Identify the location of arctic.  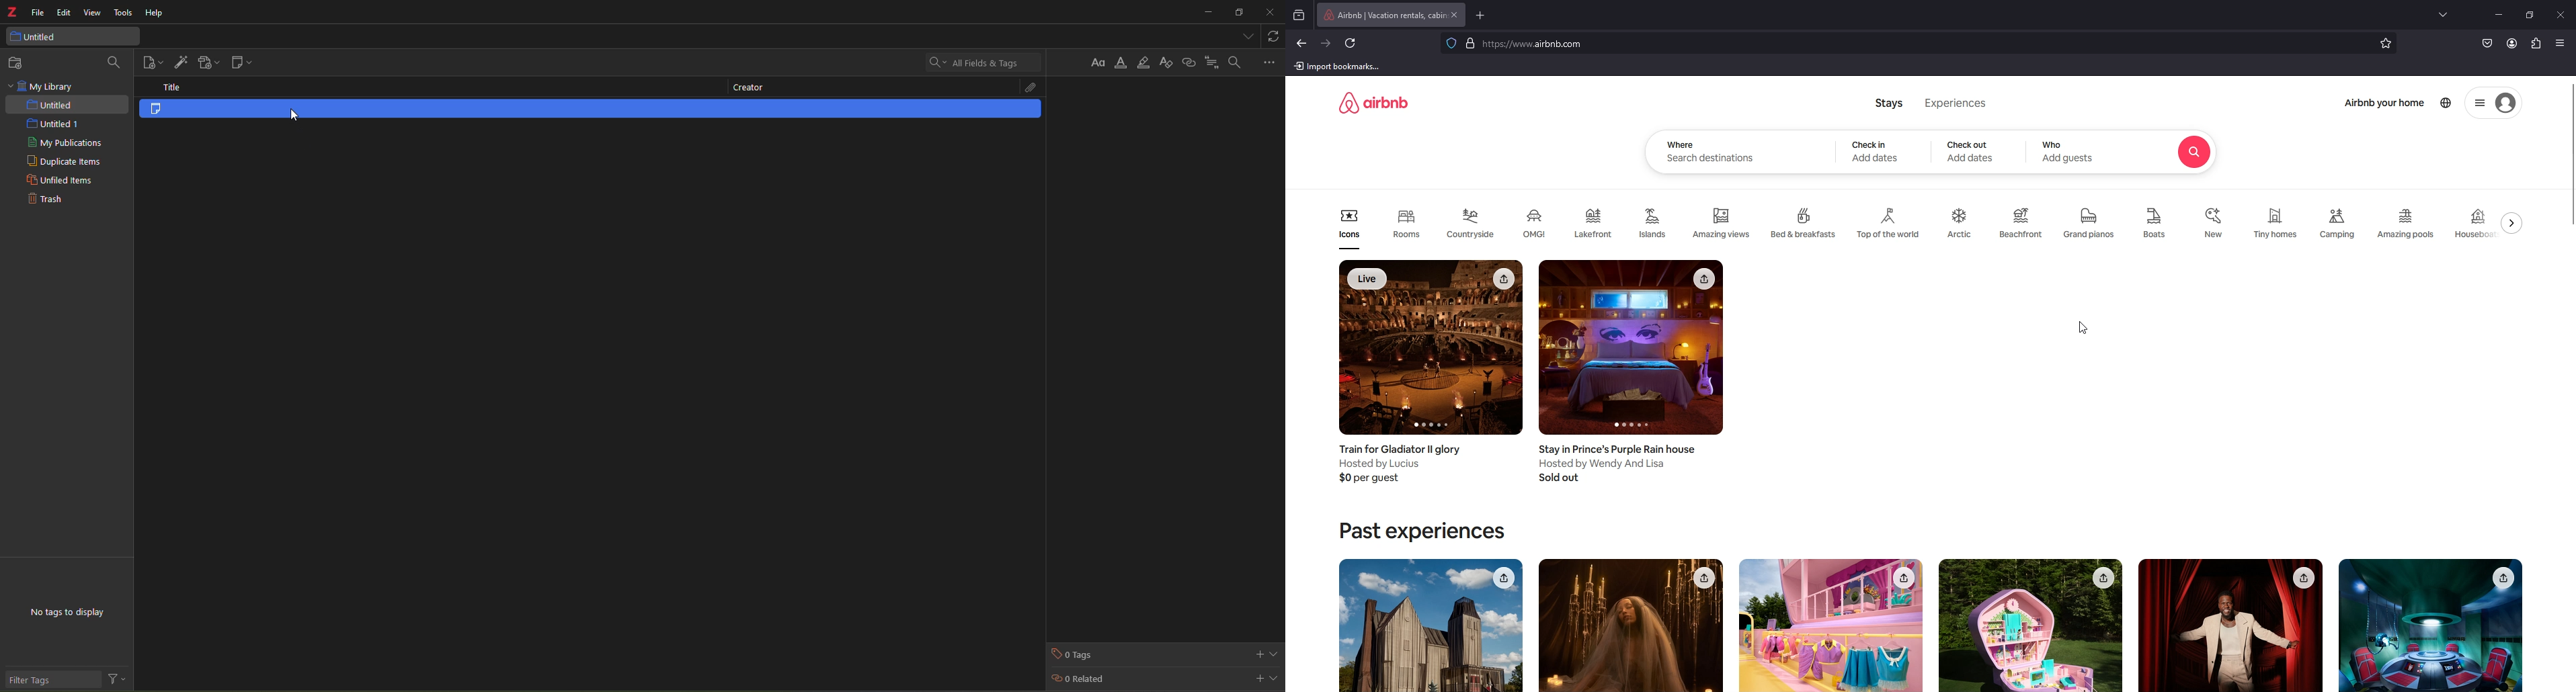
(1961, 224).